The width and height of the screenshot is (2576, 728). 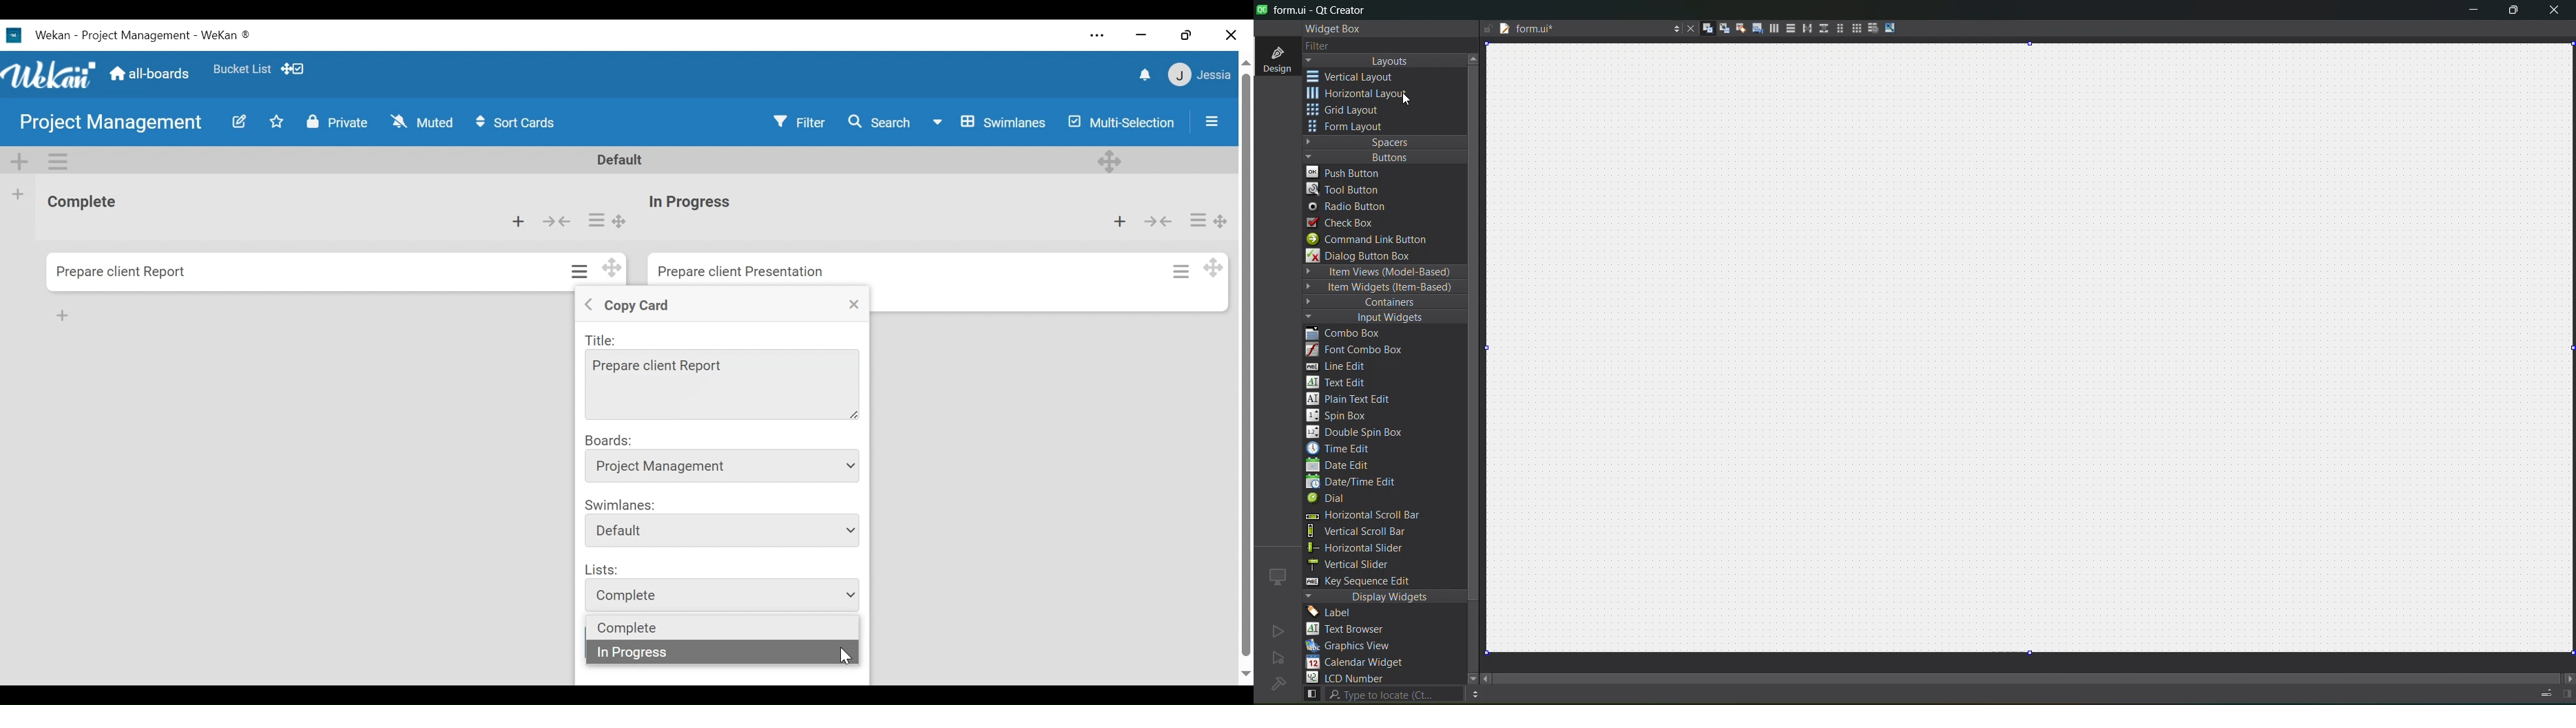 I want to click on options, so click(x=1672, y=30).